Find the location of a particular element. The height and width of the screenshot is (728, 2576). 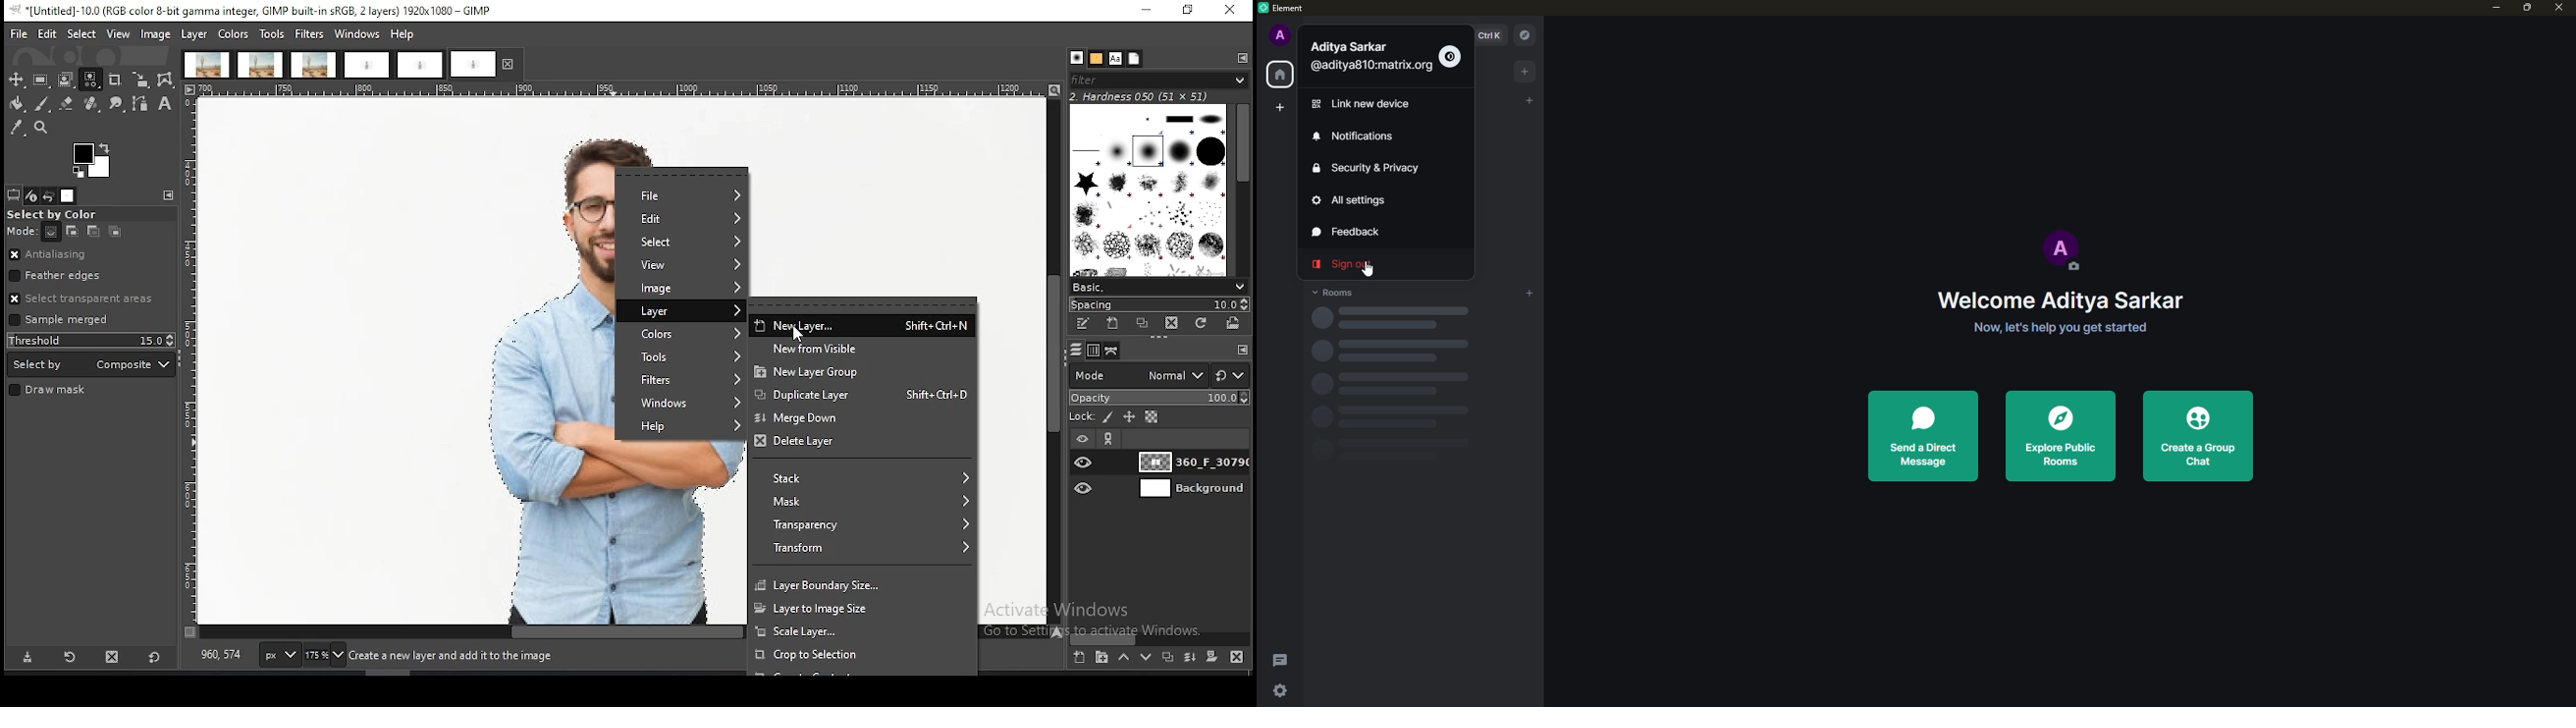

ctrl k is located at coordinates (1489, 35).